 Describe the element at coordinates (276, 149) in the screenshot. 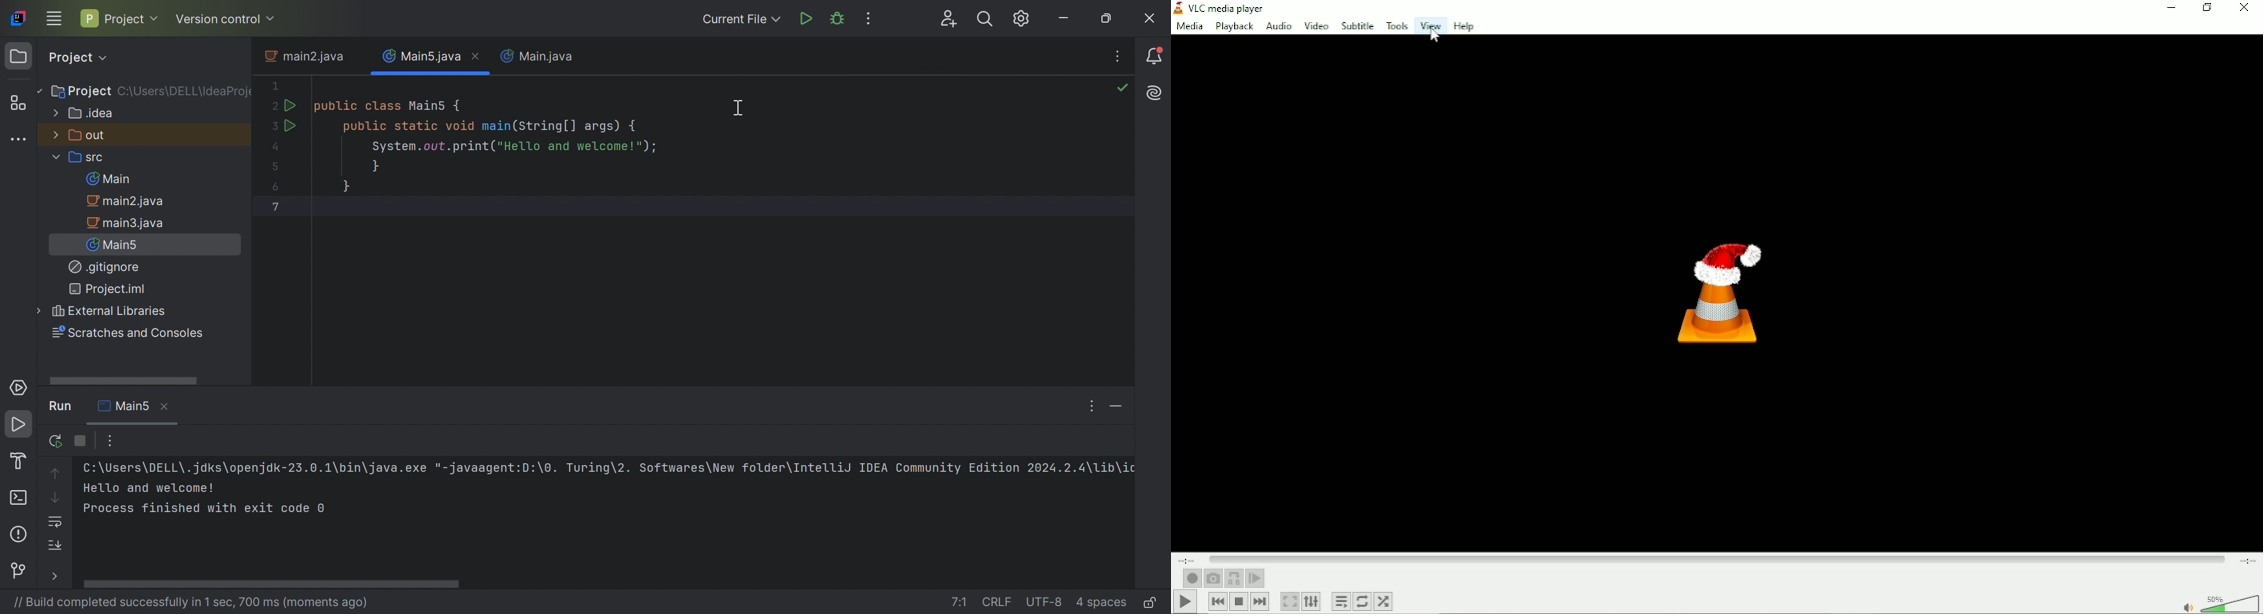

I see `4` at that location.